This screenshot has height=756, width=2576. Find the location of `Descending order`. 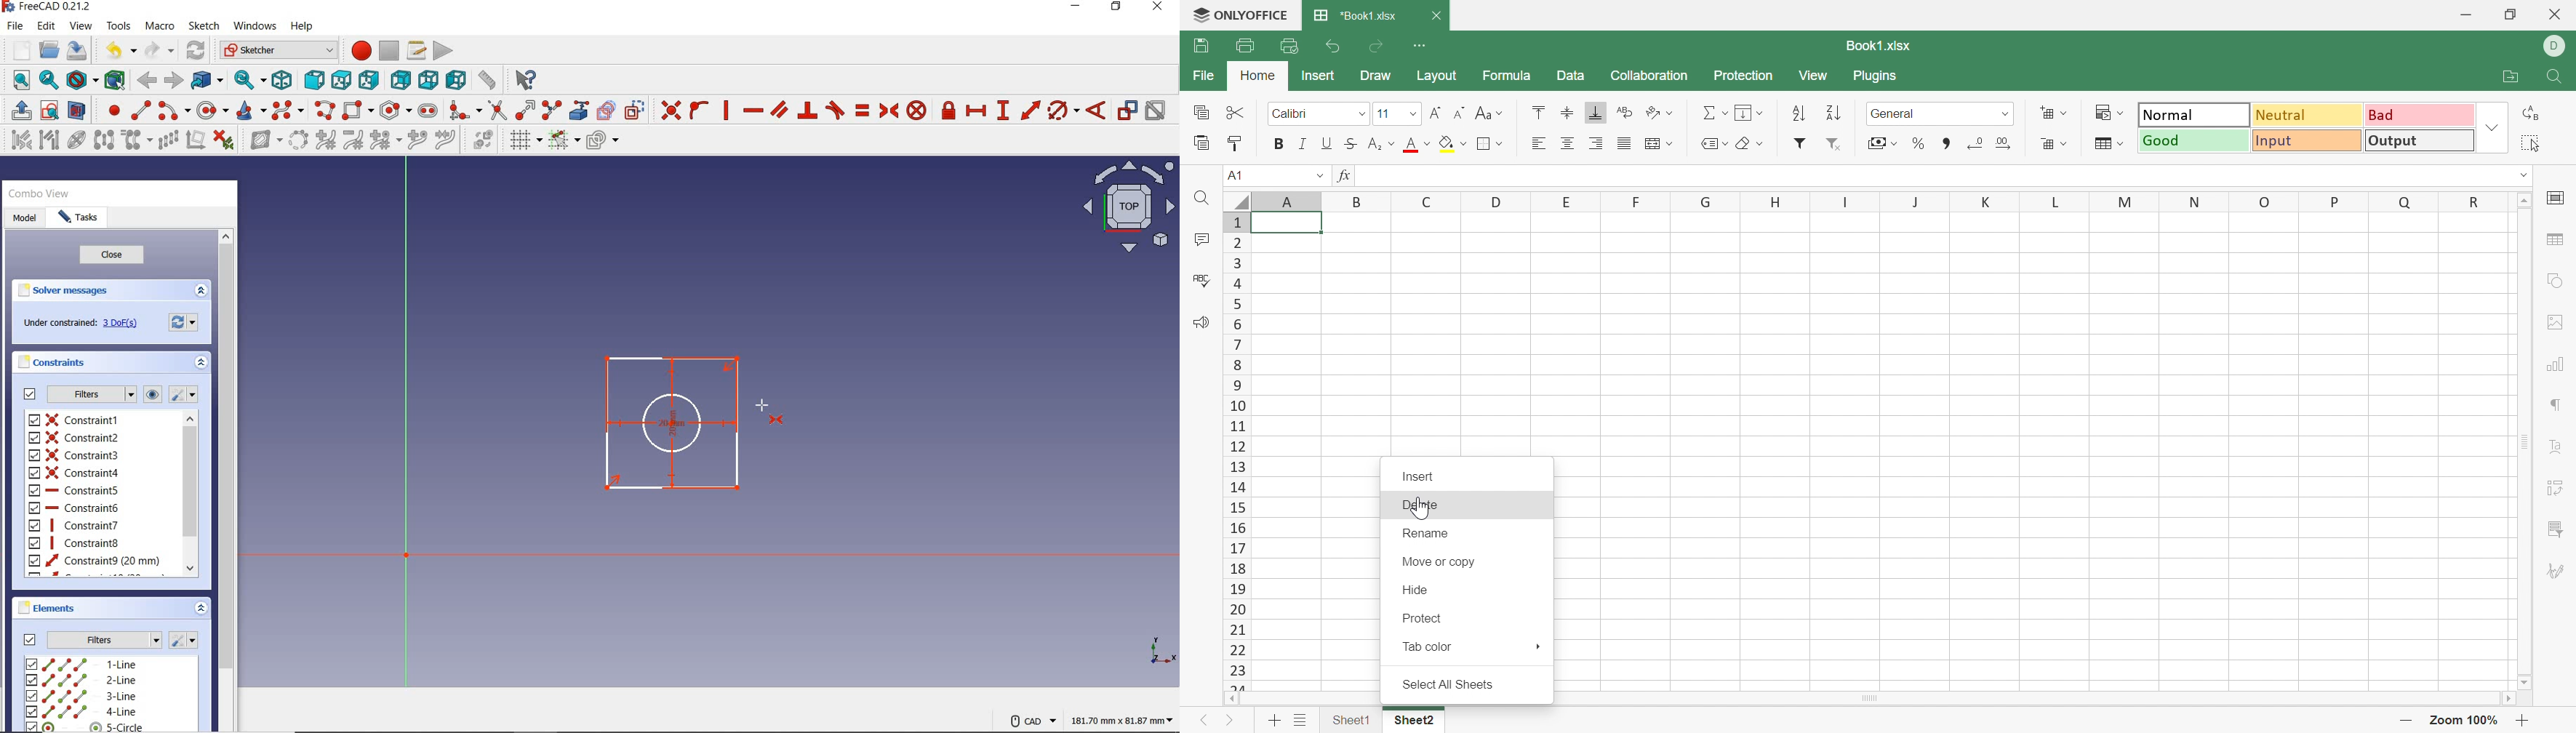

Descending order is located at coordinates (1837, 111).